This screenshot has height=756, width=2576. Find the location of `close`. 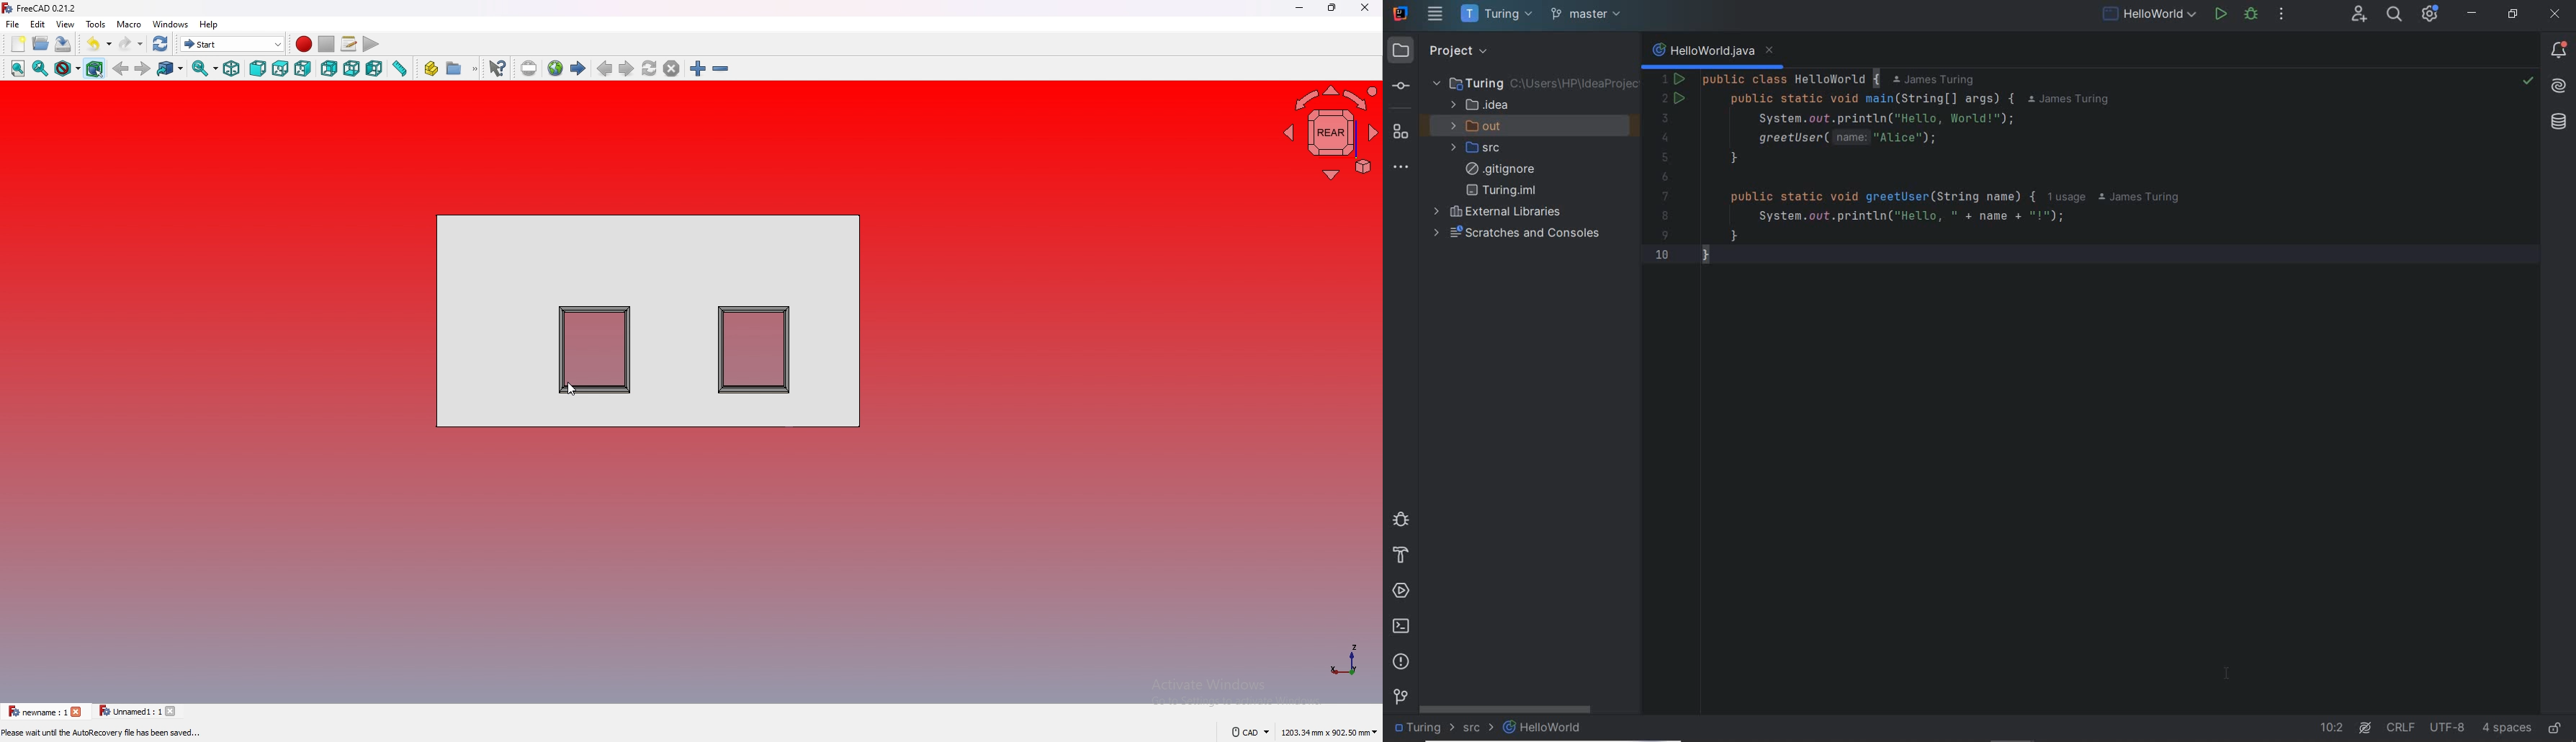

close is located at coordinates (1365, 7).